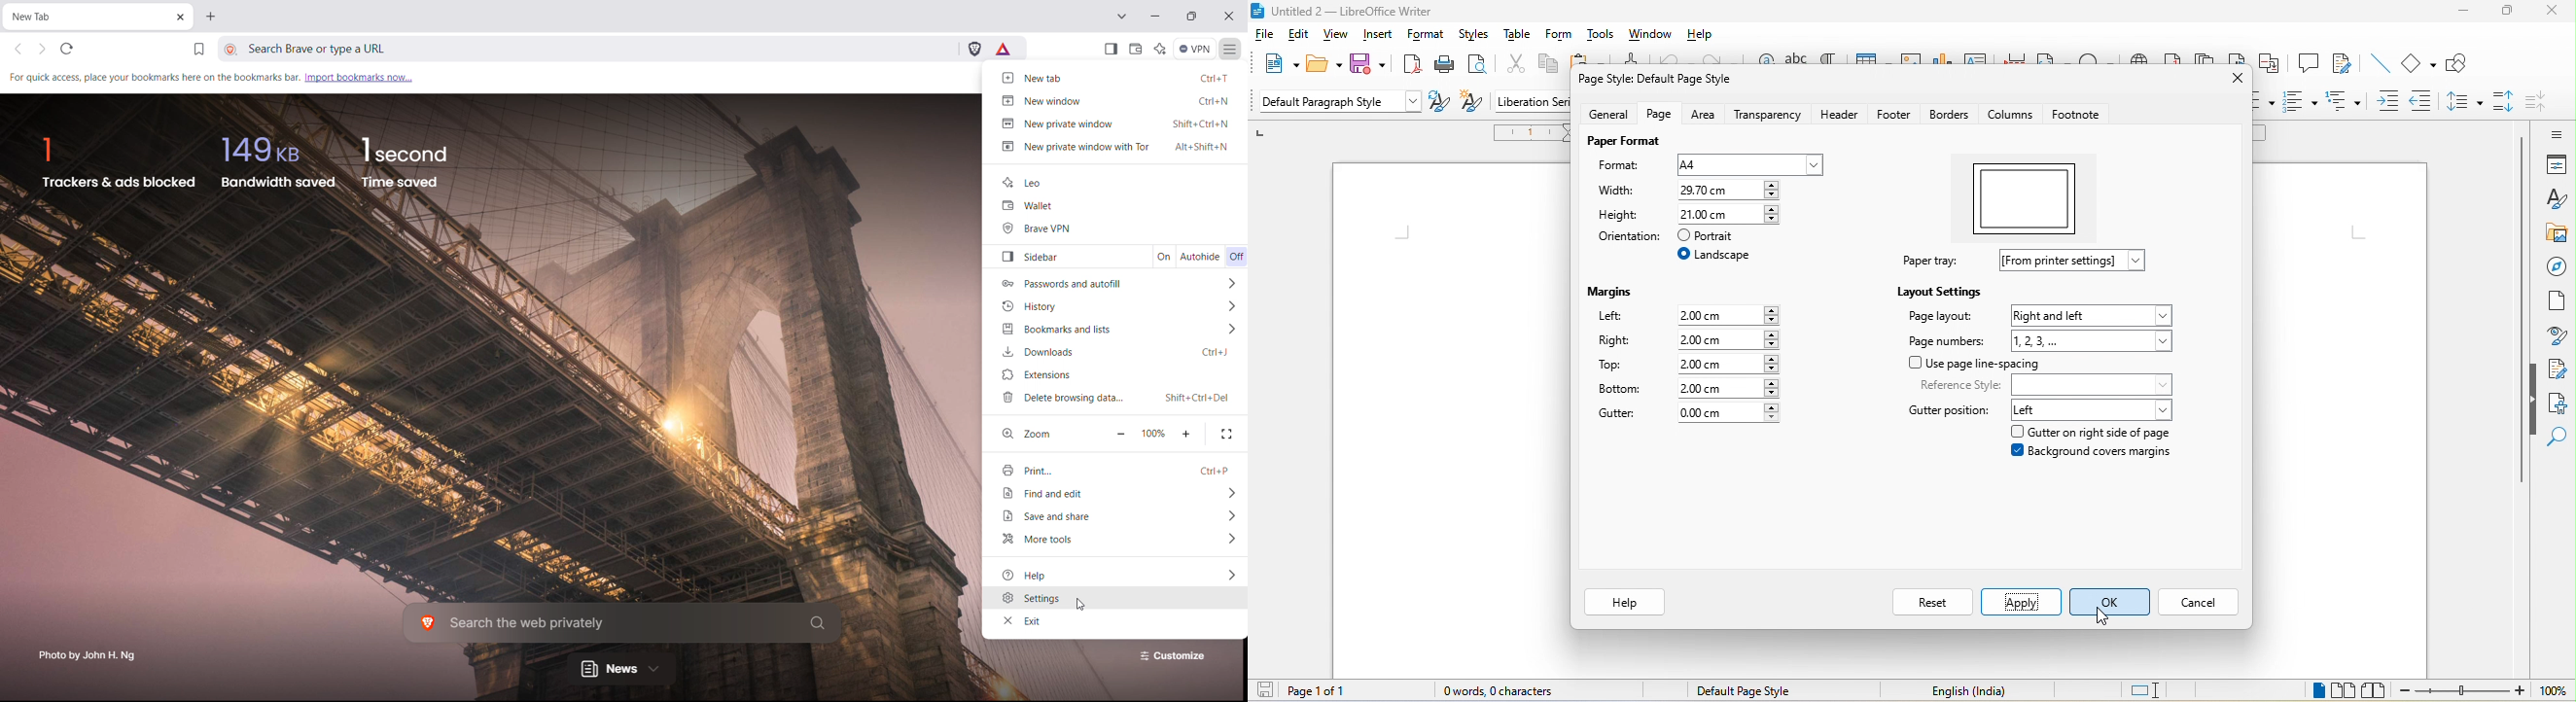 This screenshot has width=2576, height=728. I want to click on page style default, so click(1662, 77).